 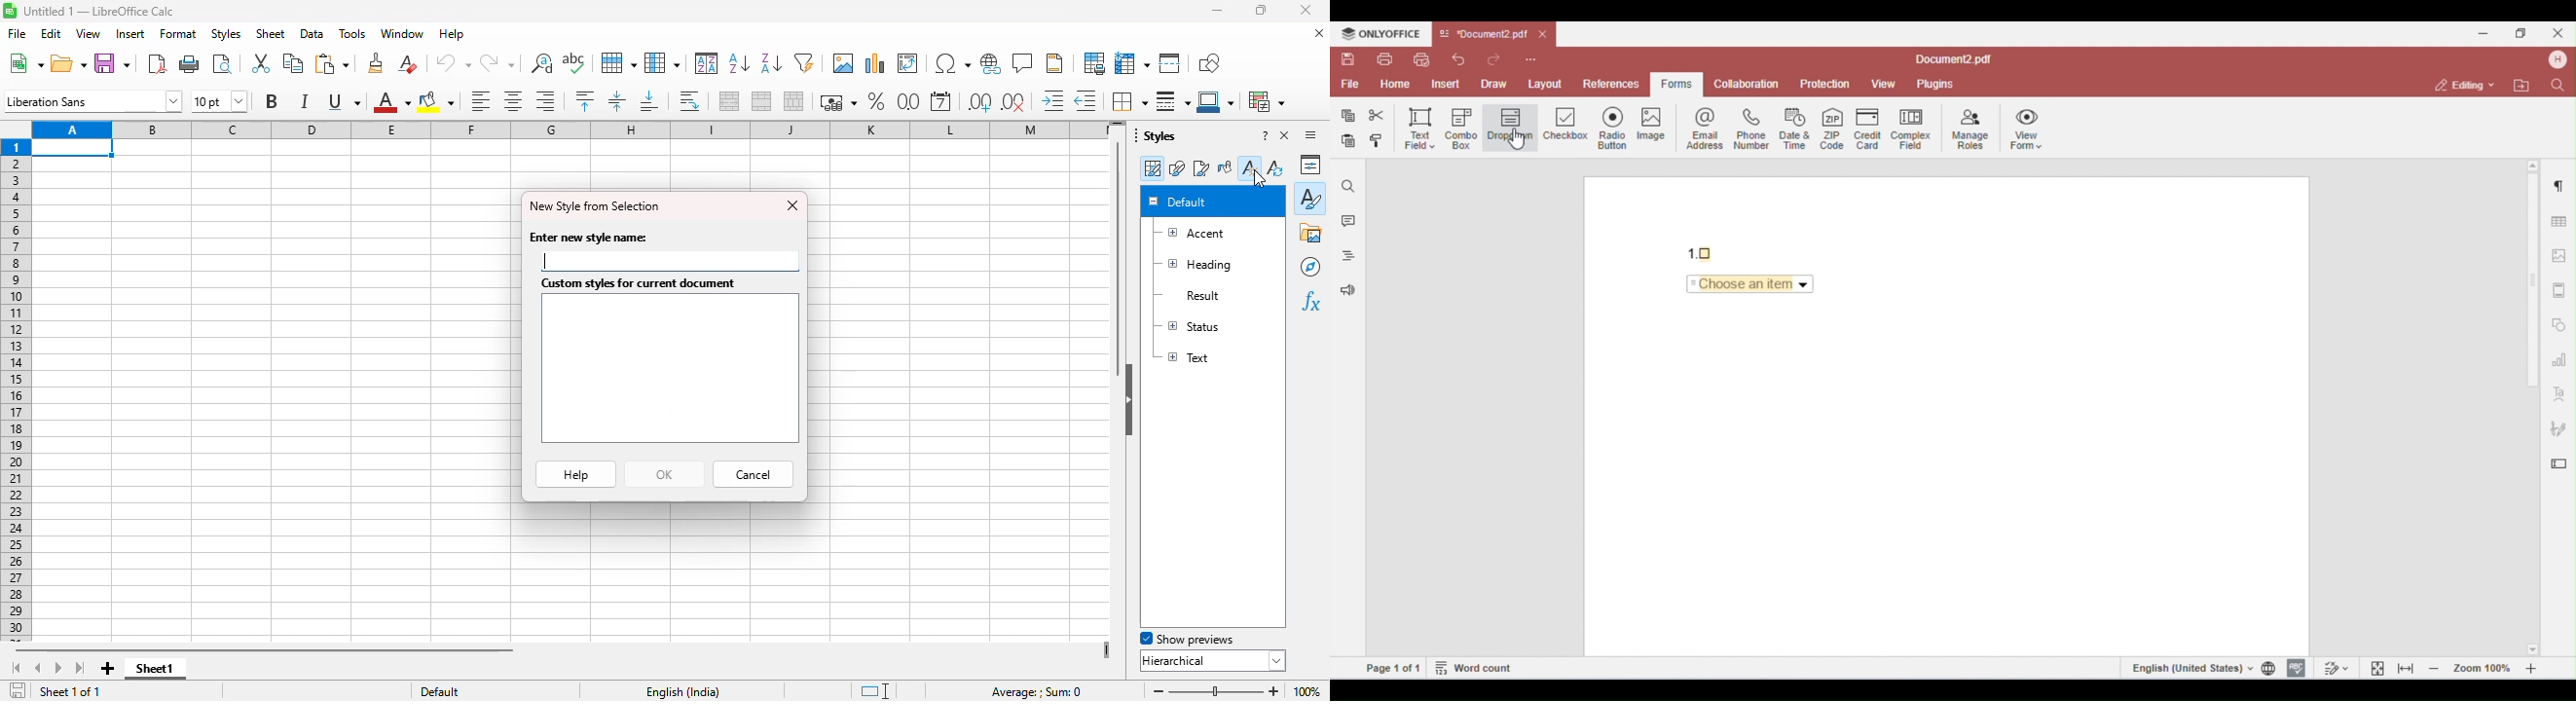 I want to click on close sidebar deck, so click(x=1285, y=134).